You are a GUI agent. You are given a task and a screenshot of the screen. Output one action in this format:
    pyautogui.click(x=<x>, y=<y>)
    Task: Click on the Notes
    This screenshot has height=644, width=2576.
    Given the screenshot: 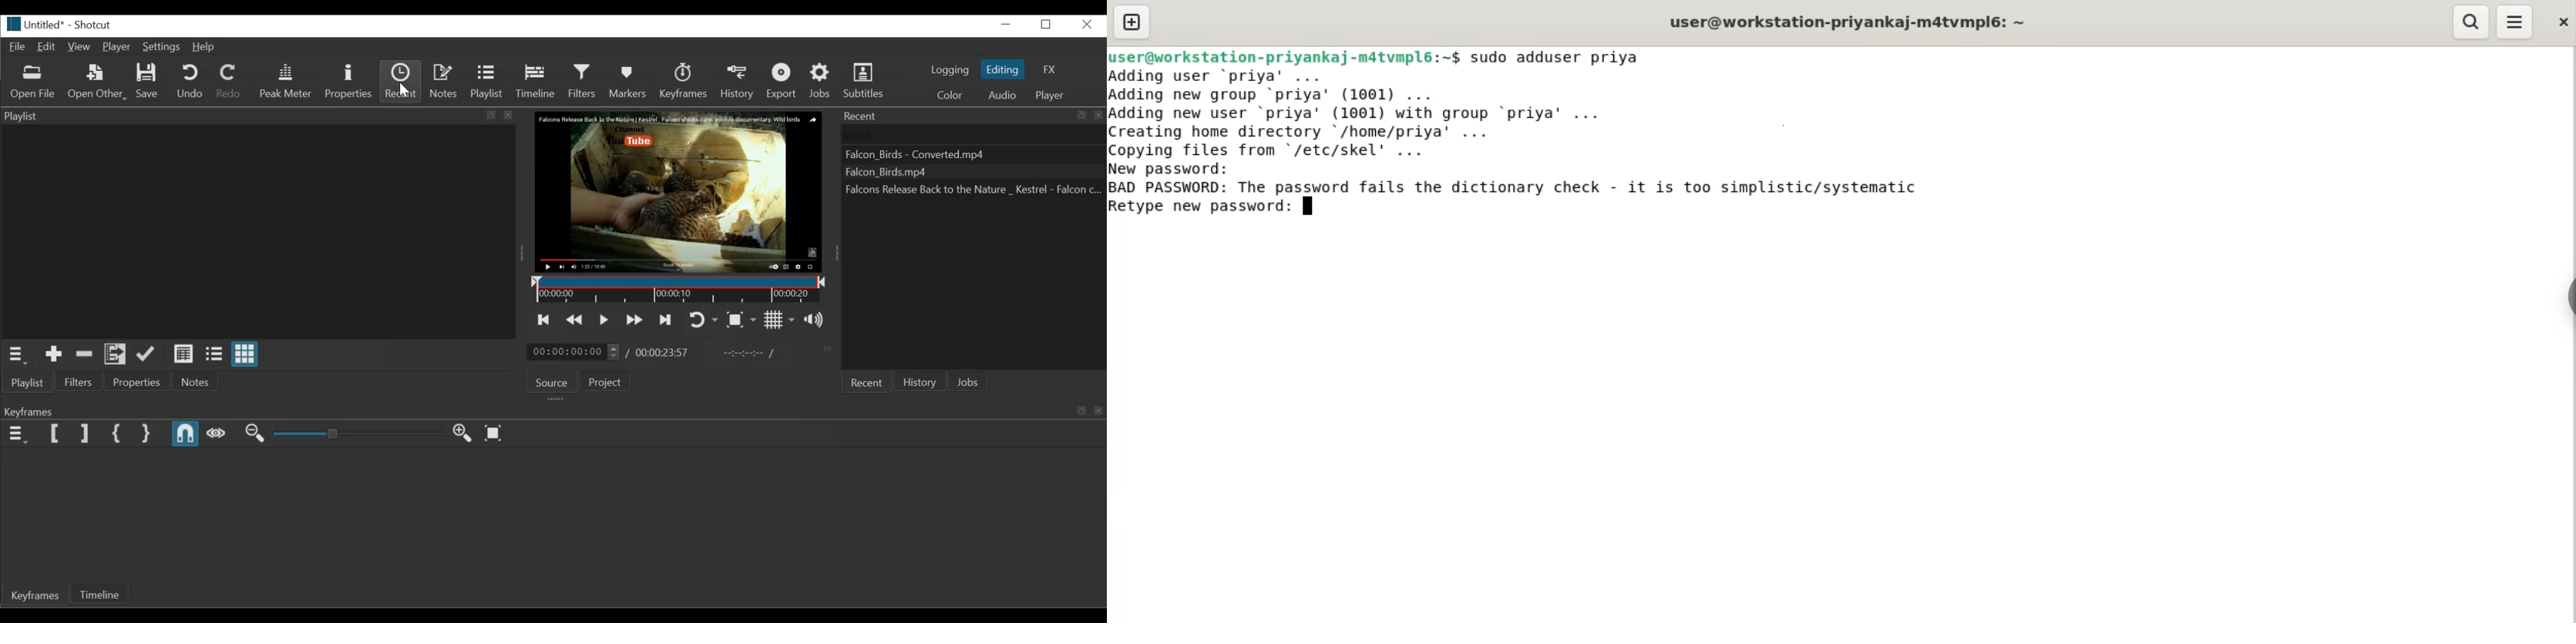 What is the action you would take?
    pyautogui.click(x=197, y=381)
    